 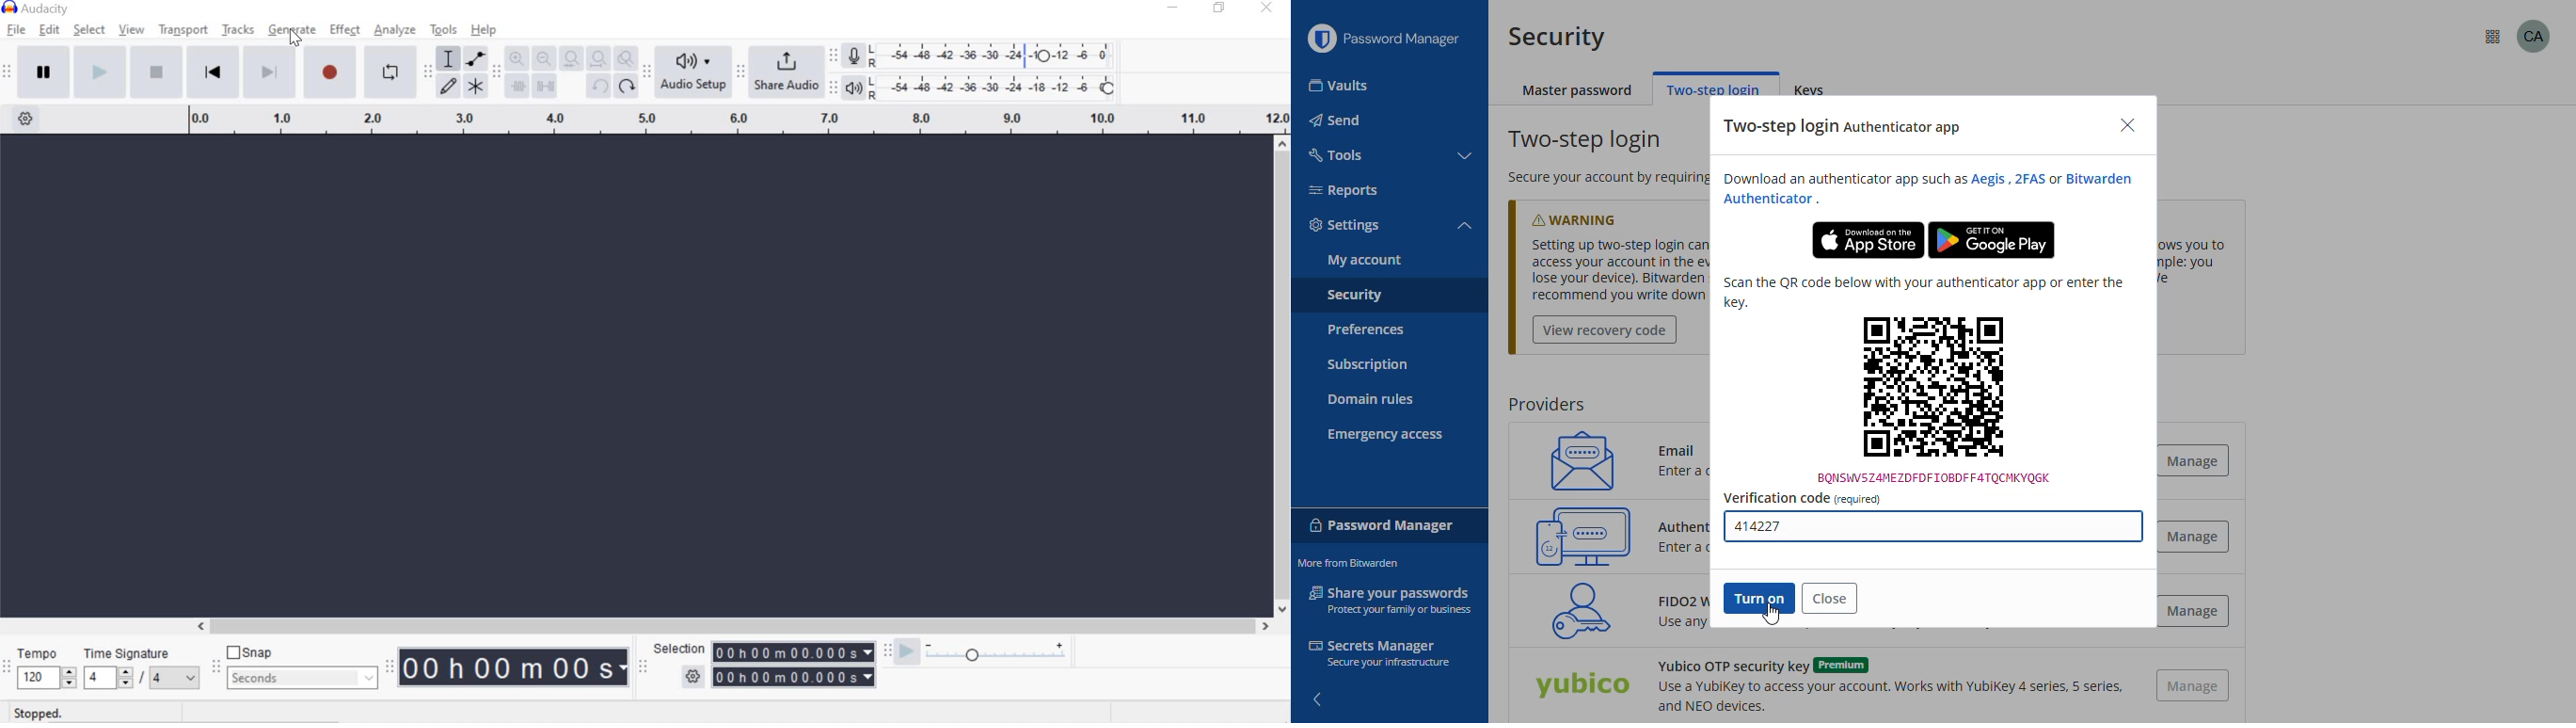 What do you see at coordinates (7, 668) in the screenshot?
I see `Time signature toolbar` at bounding box center [7, 668].